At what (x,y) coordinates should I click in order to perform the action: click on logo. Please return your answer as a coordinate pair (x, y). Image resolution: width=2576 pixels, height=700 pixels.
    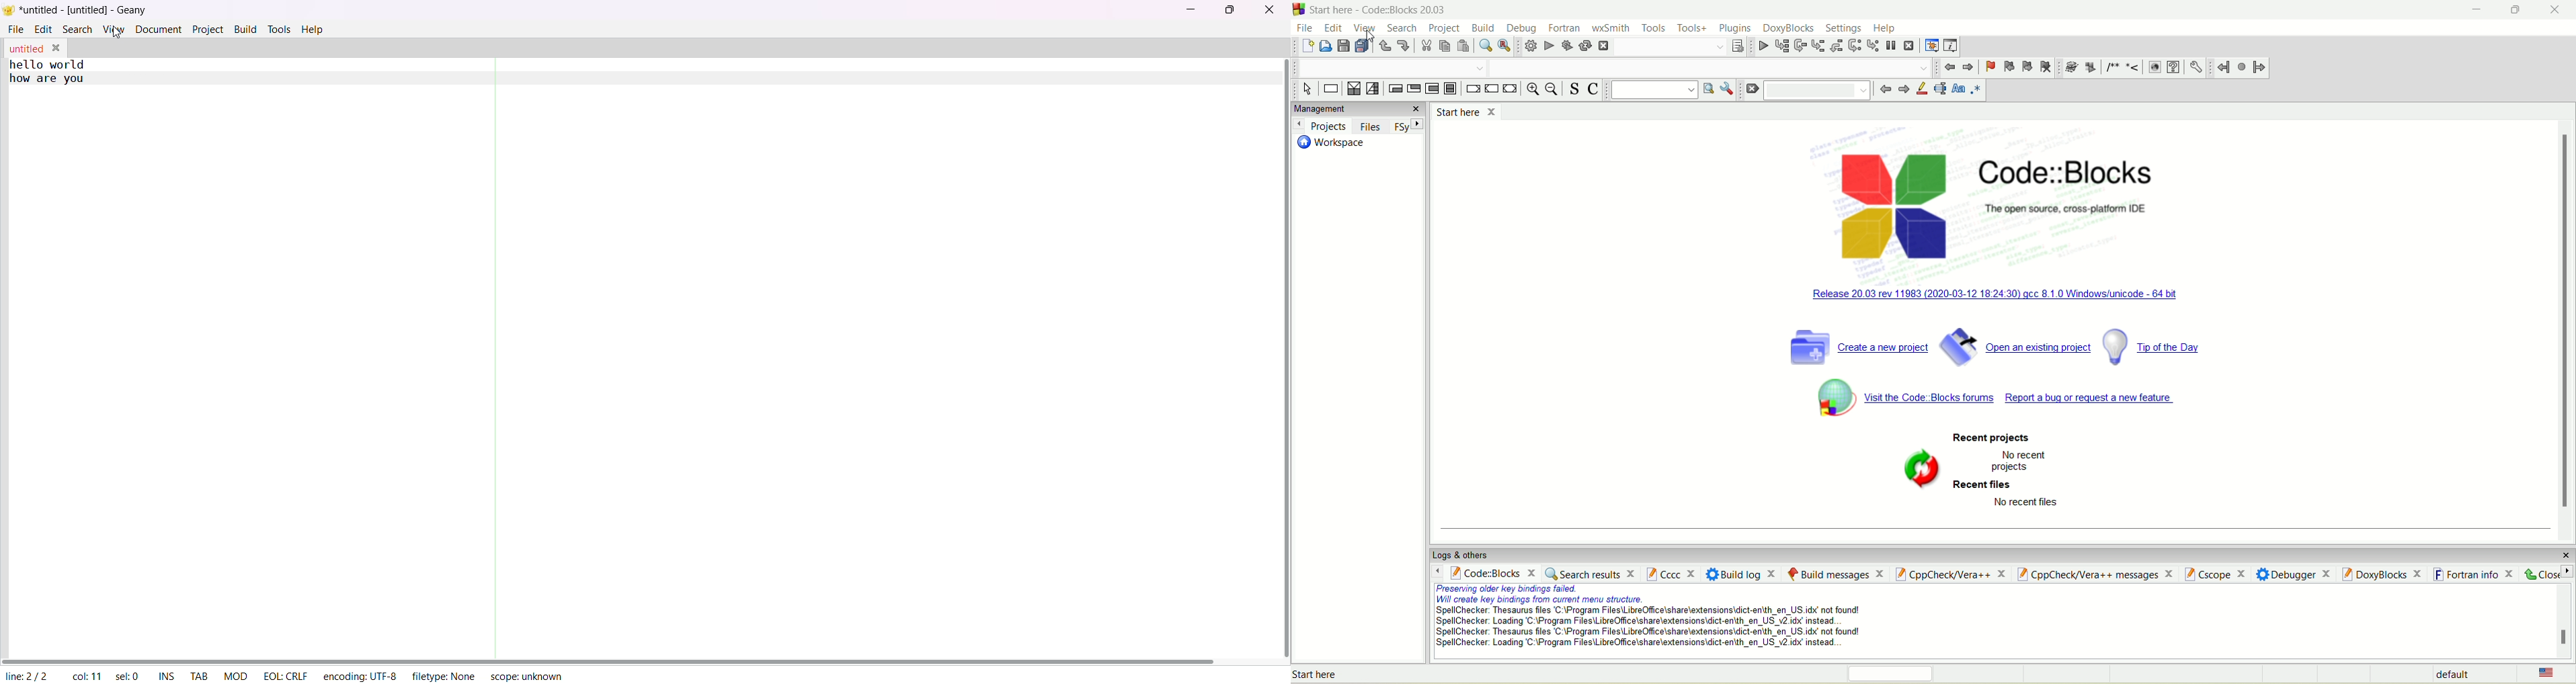
    Looking at the image, I should click on (1891, 203).